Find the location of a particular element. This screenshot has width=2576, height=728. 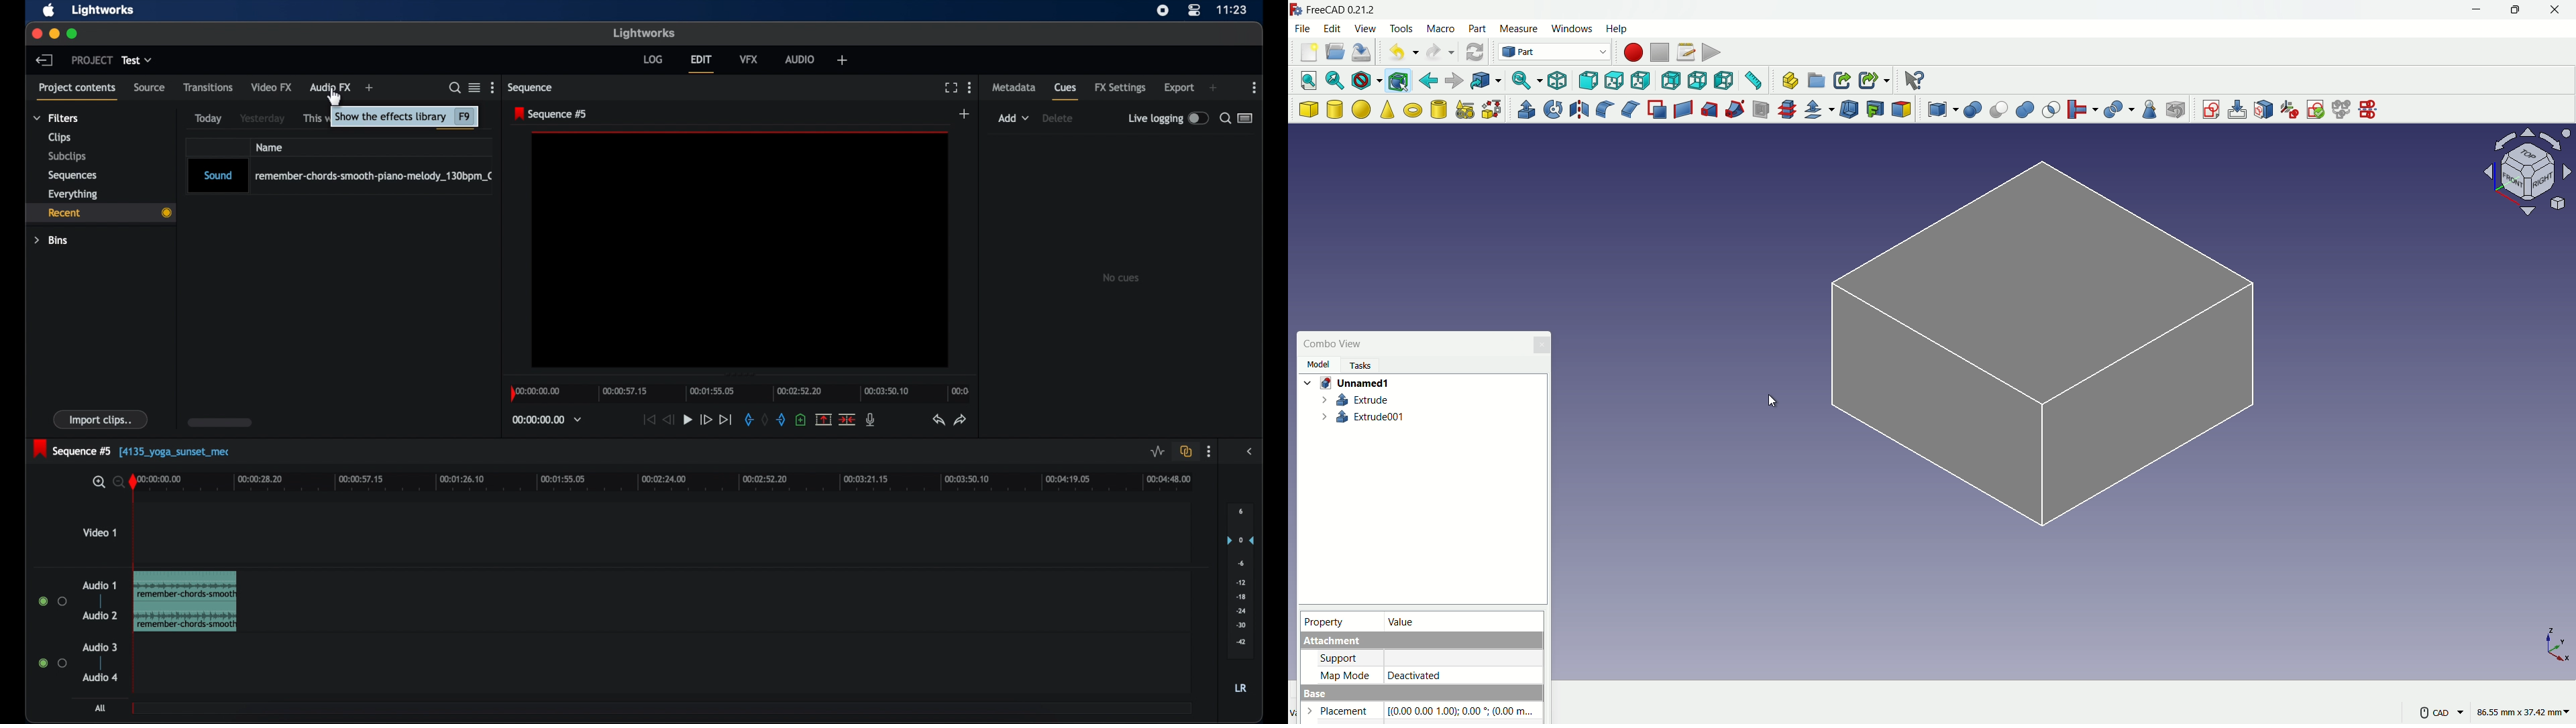

rotate direction is located at coordinates (2531, 171).